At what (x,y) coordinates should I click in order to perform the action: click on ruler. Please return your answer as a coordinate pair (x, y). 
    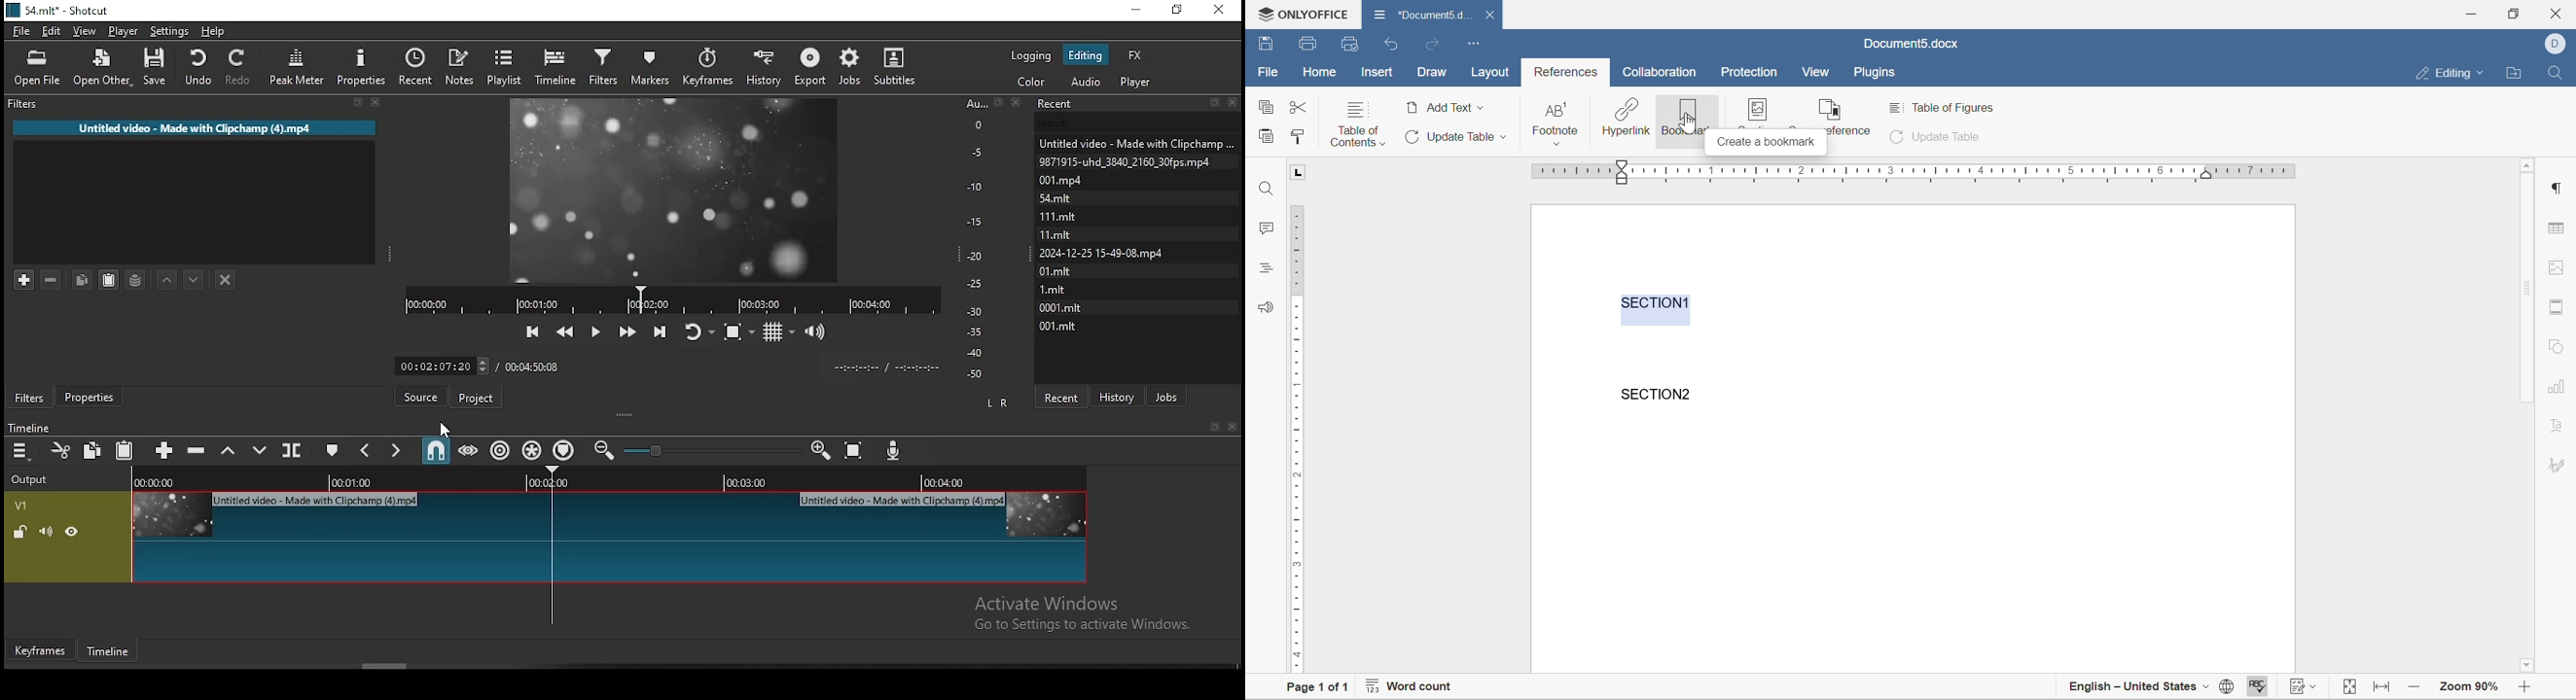
    Looking at the image, I should click on (1295, 437).